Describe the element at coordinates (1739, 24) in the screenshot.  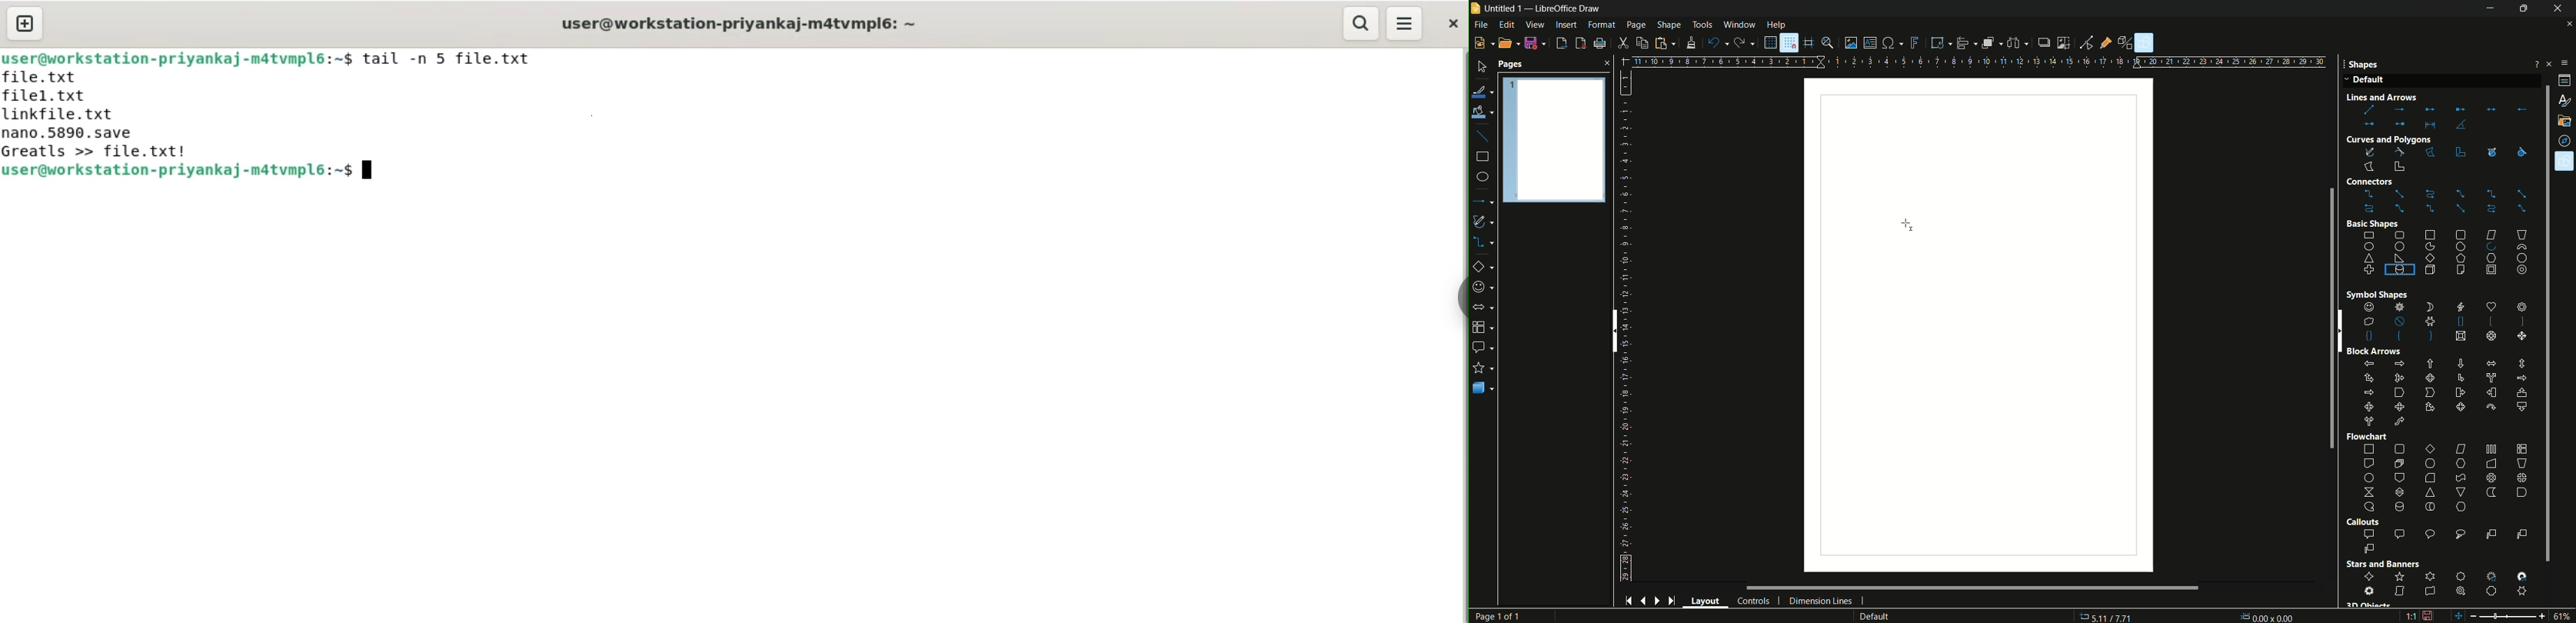
I see `window menu` at that location.